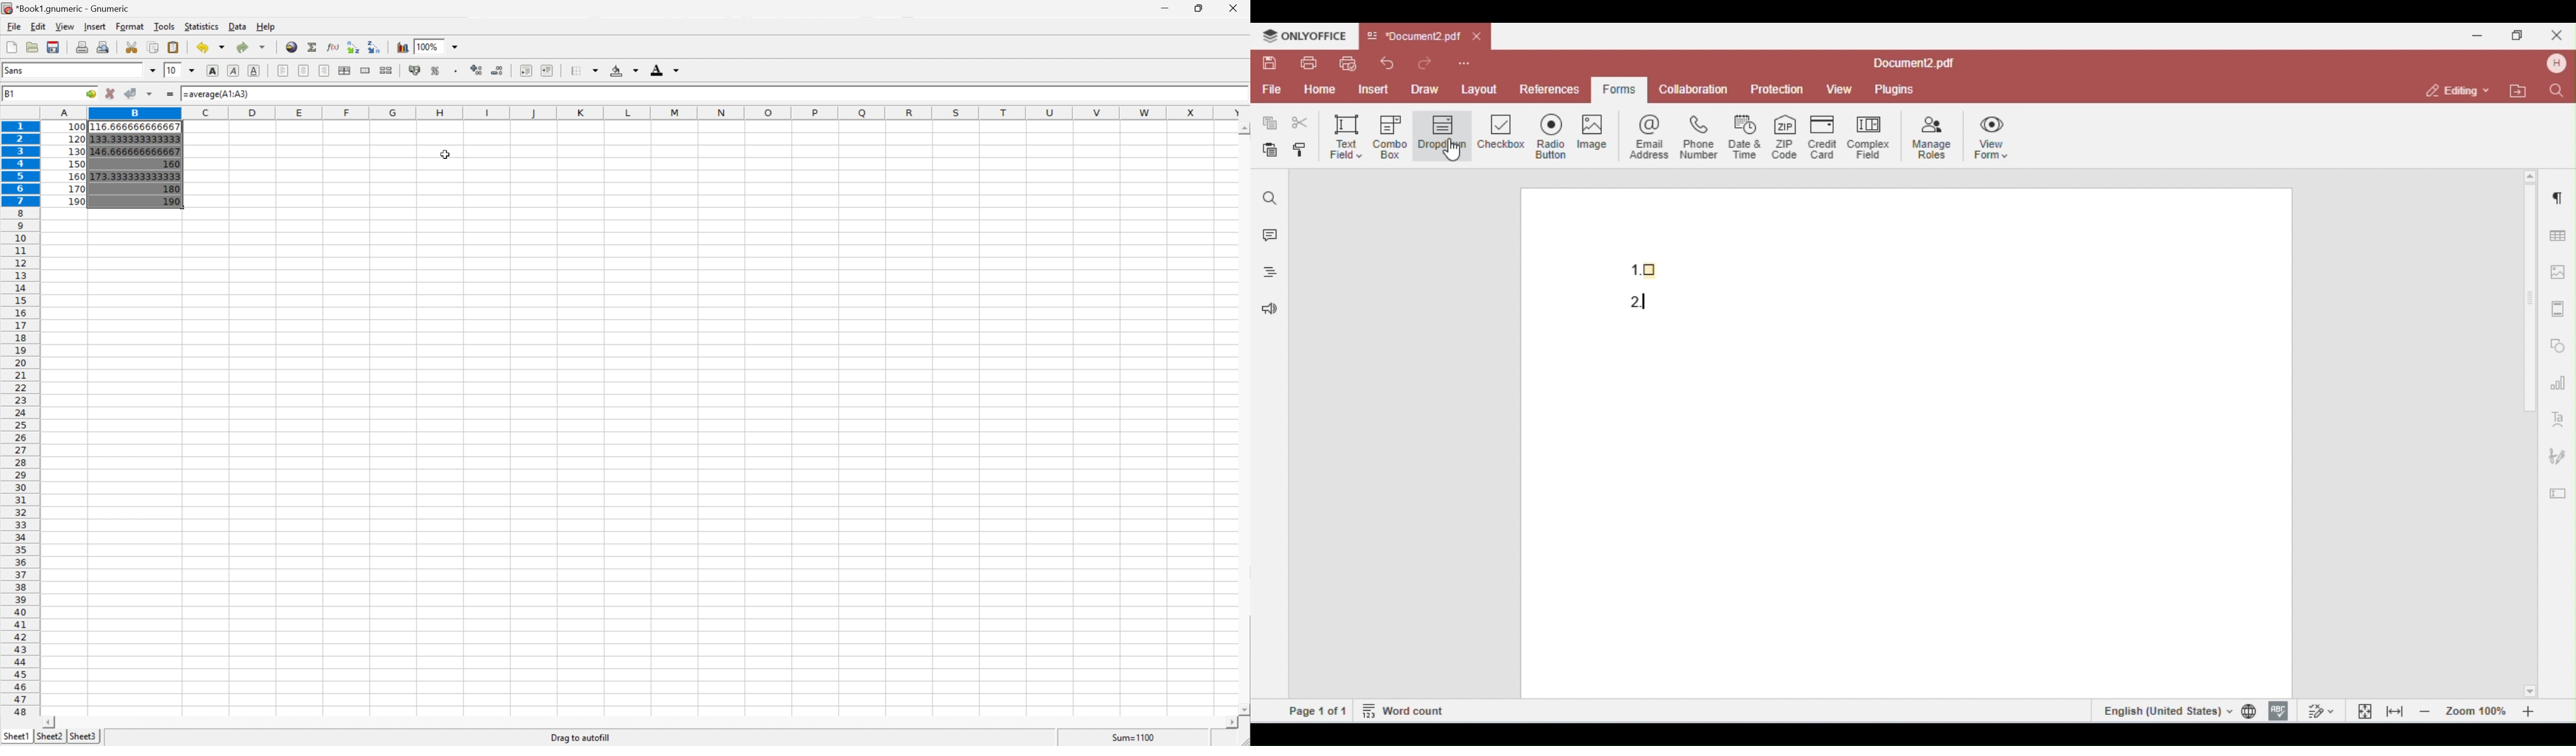 This screenshot has width=2576, height=756. Describe the element at coordinates (132, 93) in the screenshot. I see `Accept changes` at that location.